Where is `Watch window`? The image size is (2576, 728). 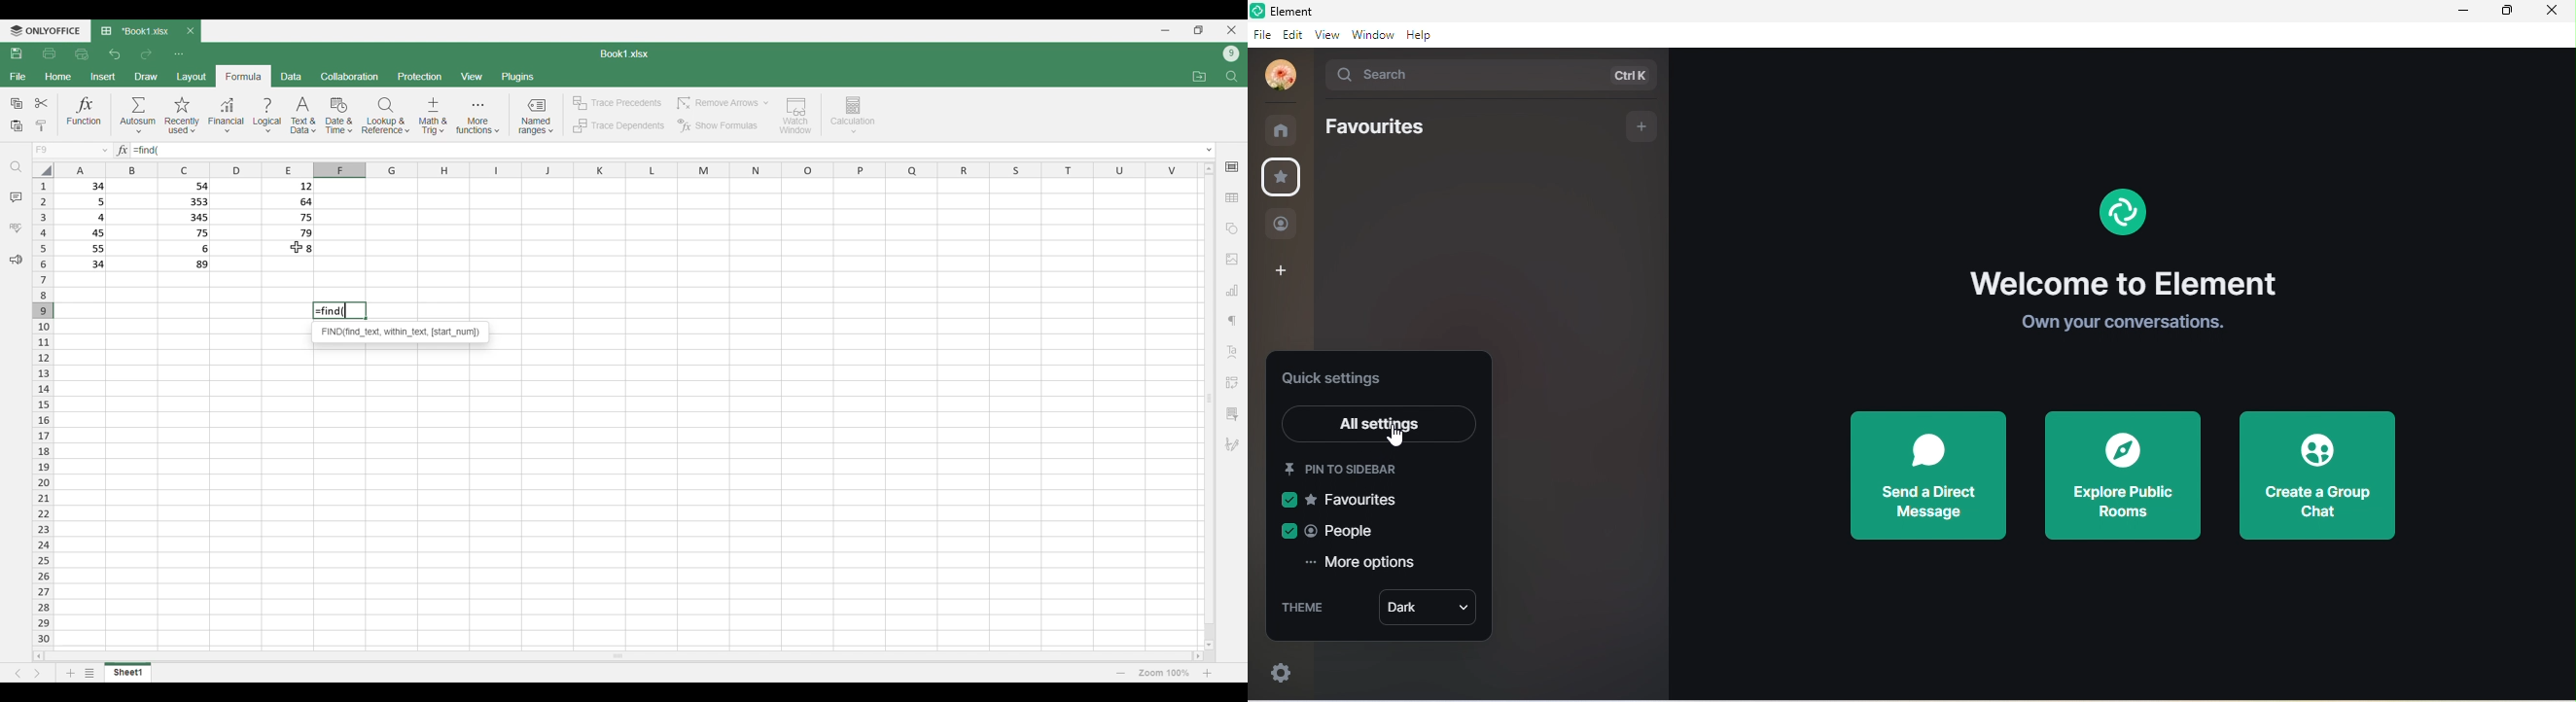
Watch window is located at coordinates (796, 116).